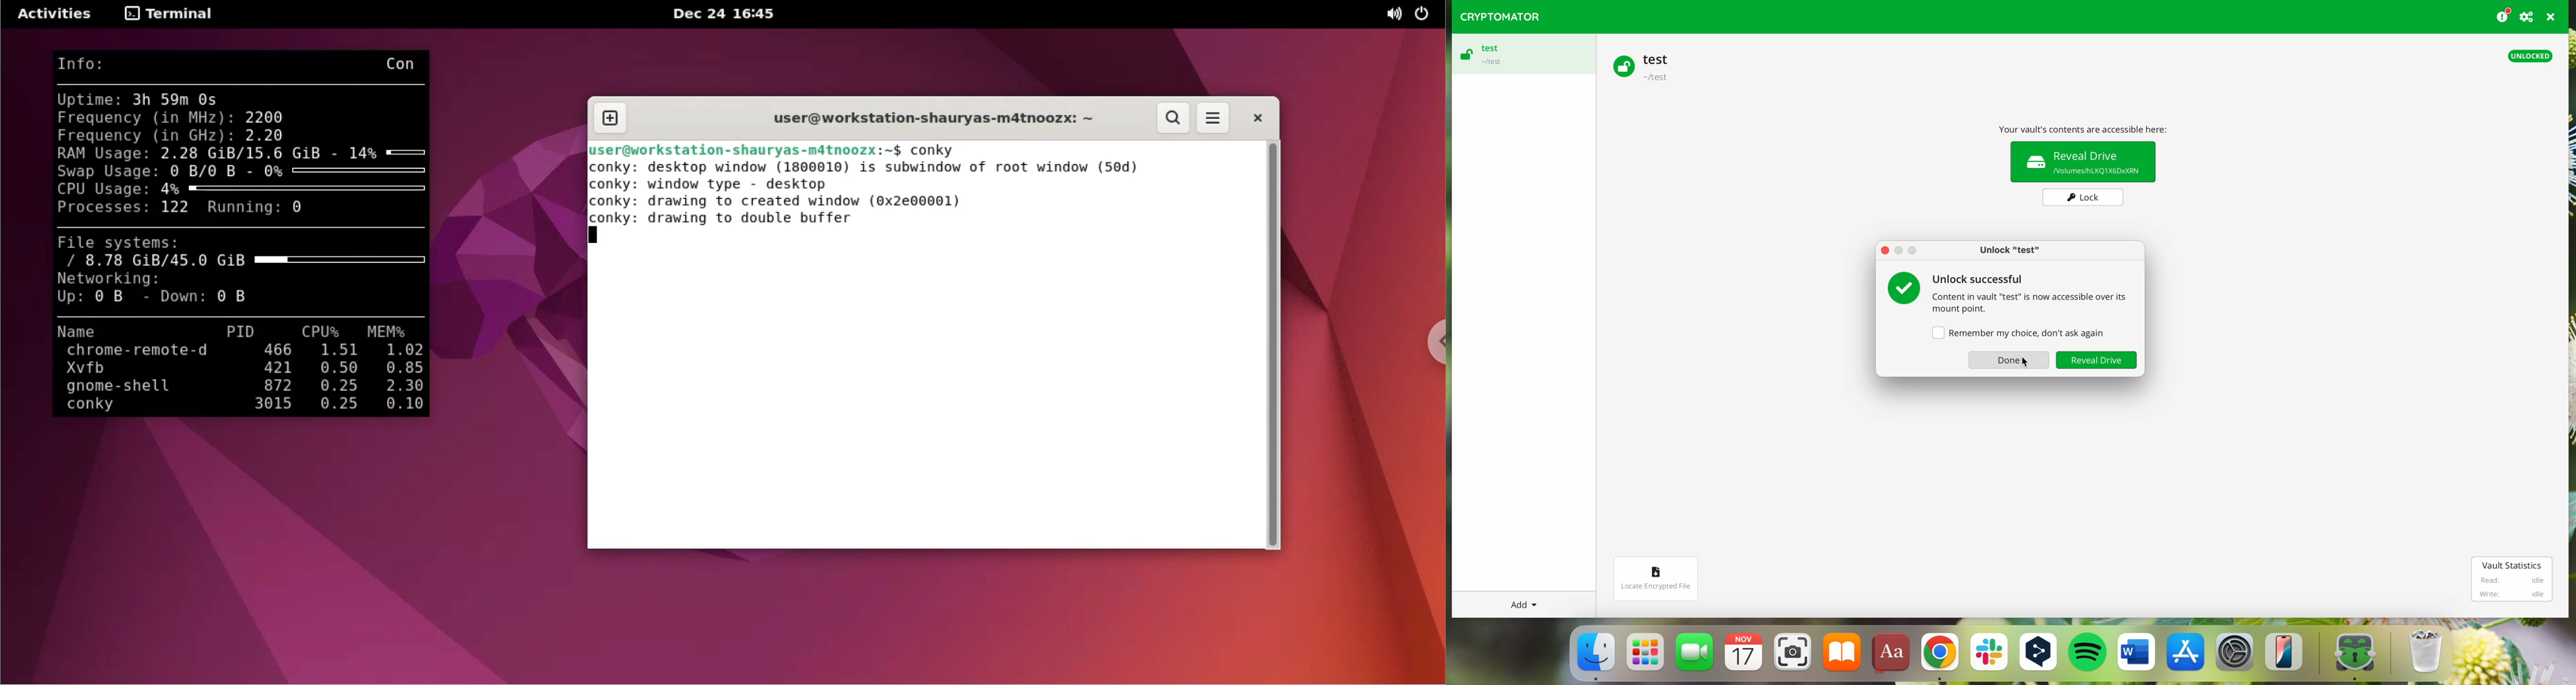  Describe the element at coordinates (2040, 654) in the screenshot. I see `DeepL` at that location.